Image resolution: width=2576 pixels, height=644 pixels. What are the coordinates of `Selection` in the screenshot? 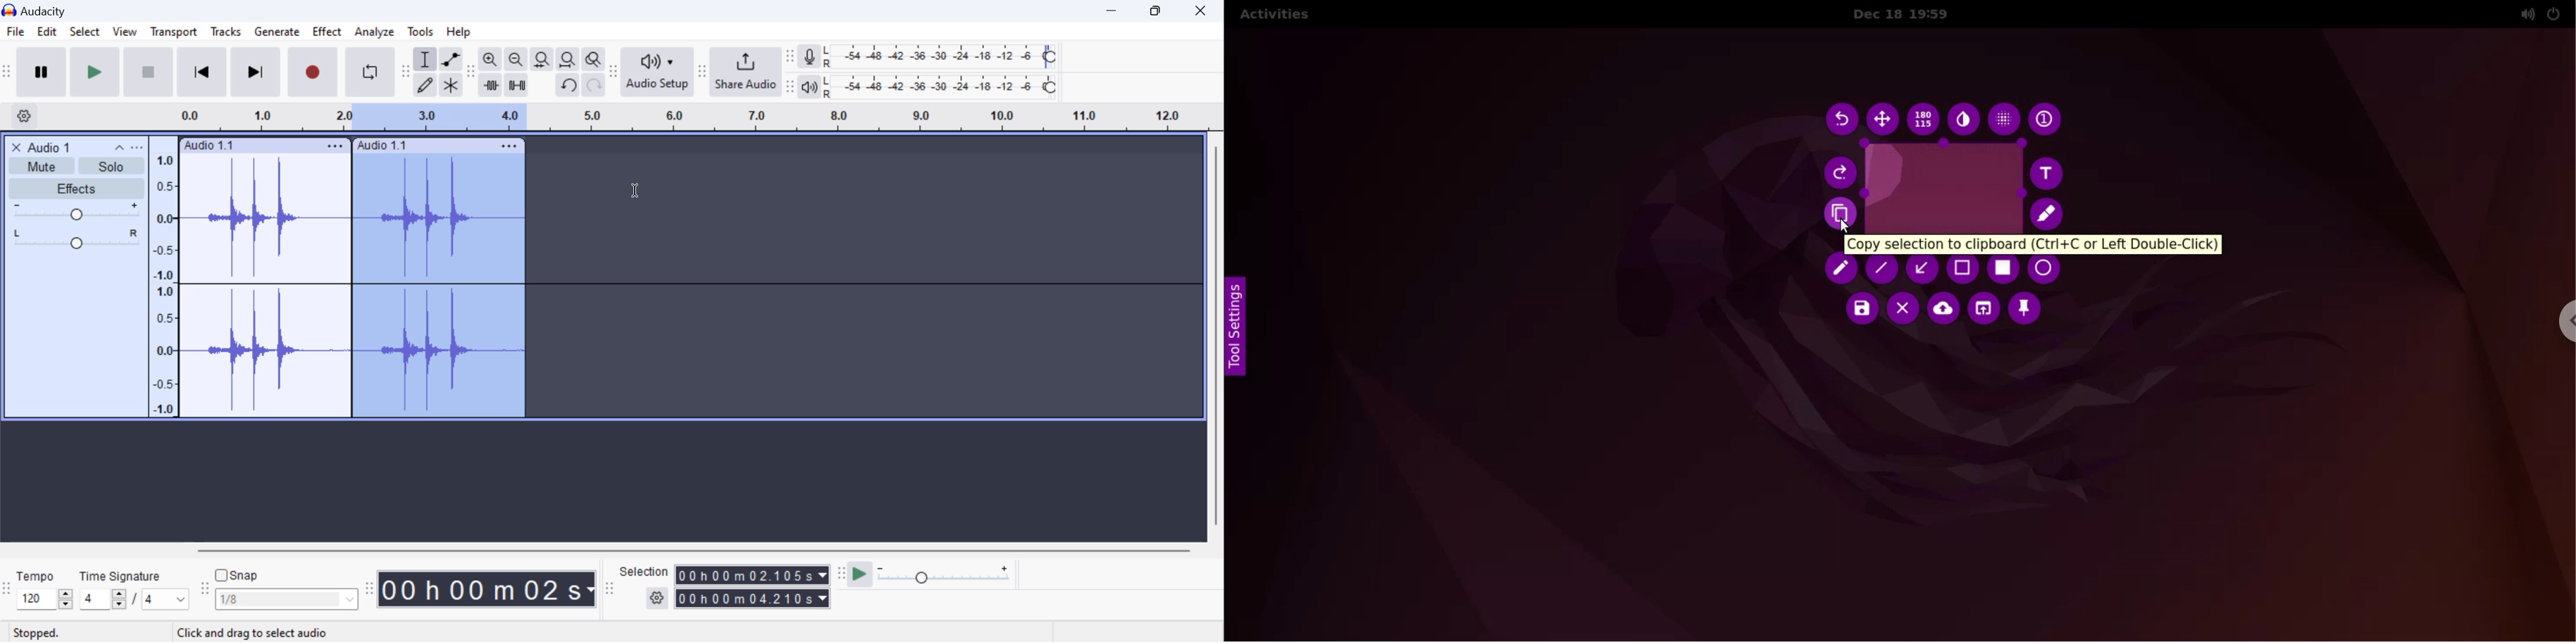 It's located at (644, 571).